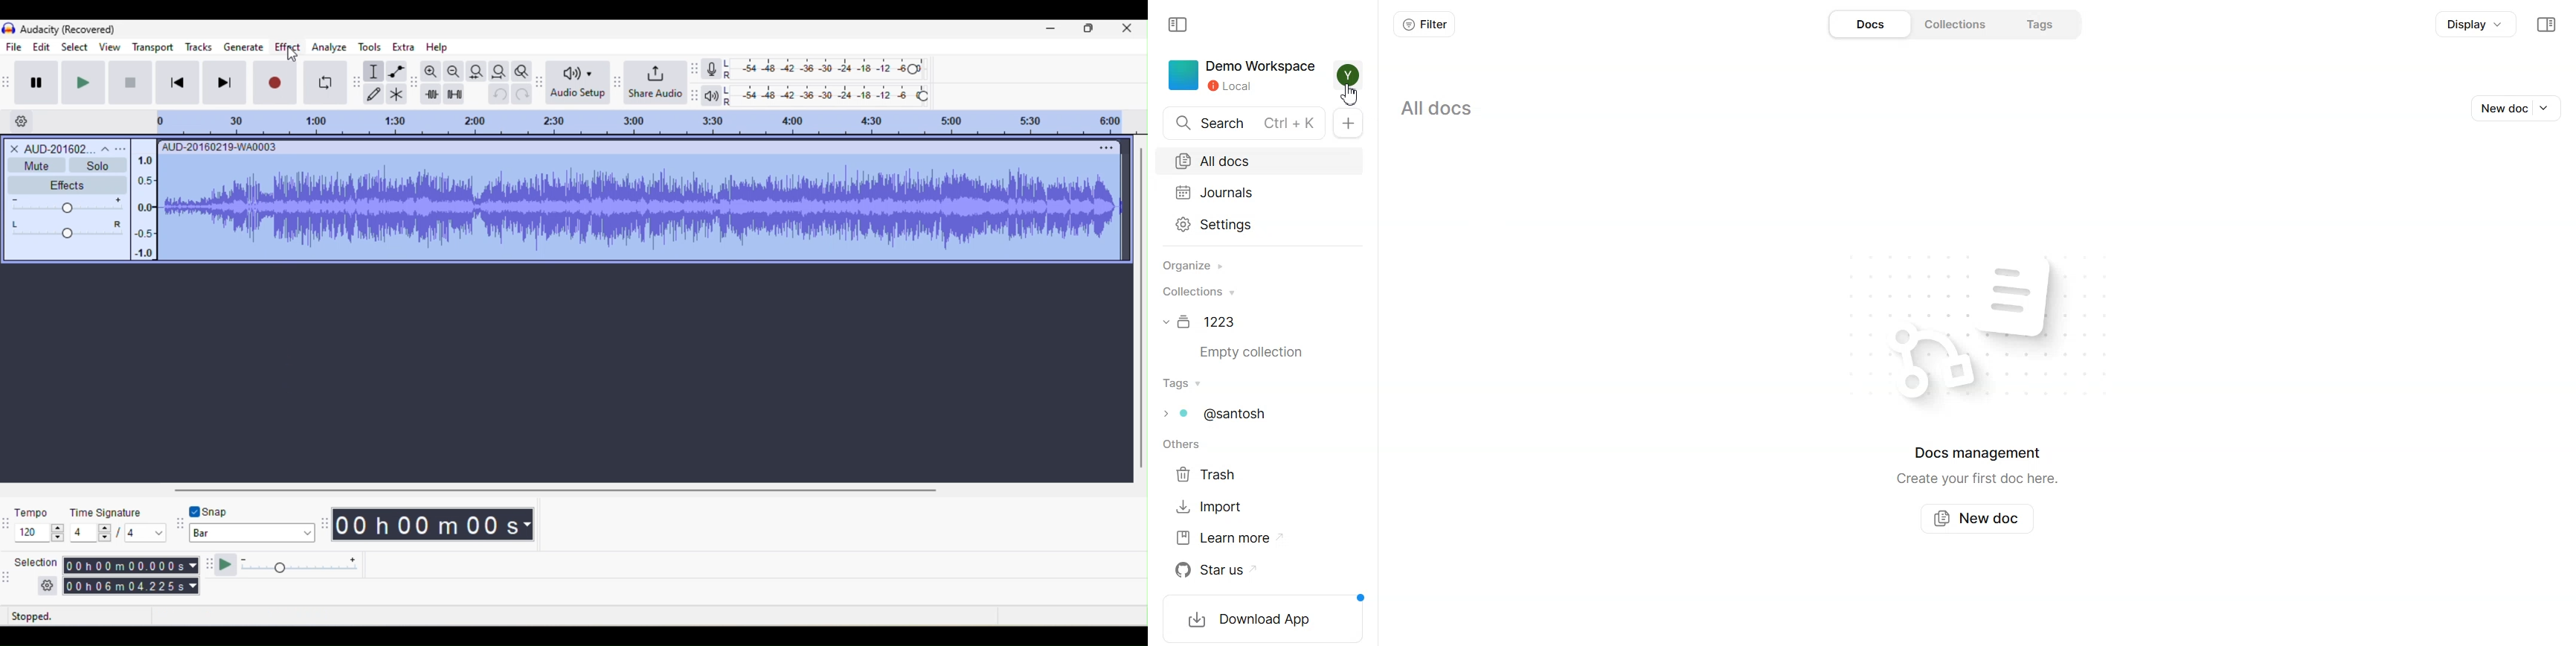 This screenshot has width=2576, height=672. Describe the element at coordinates (541, 80) in the screenshot. I see `audacity audio setup` at that location.